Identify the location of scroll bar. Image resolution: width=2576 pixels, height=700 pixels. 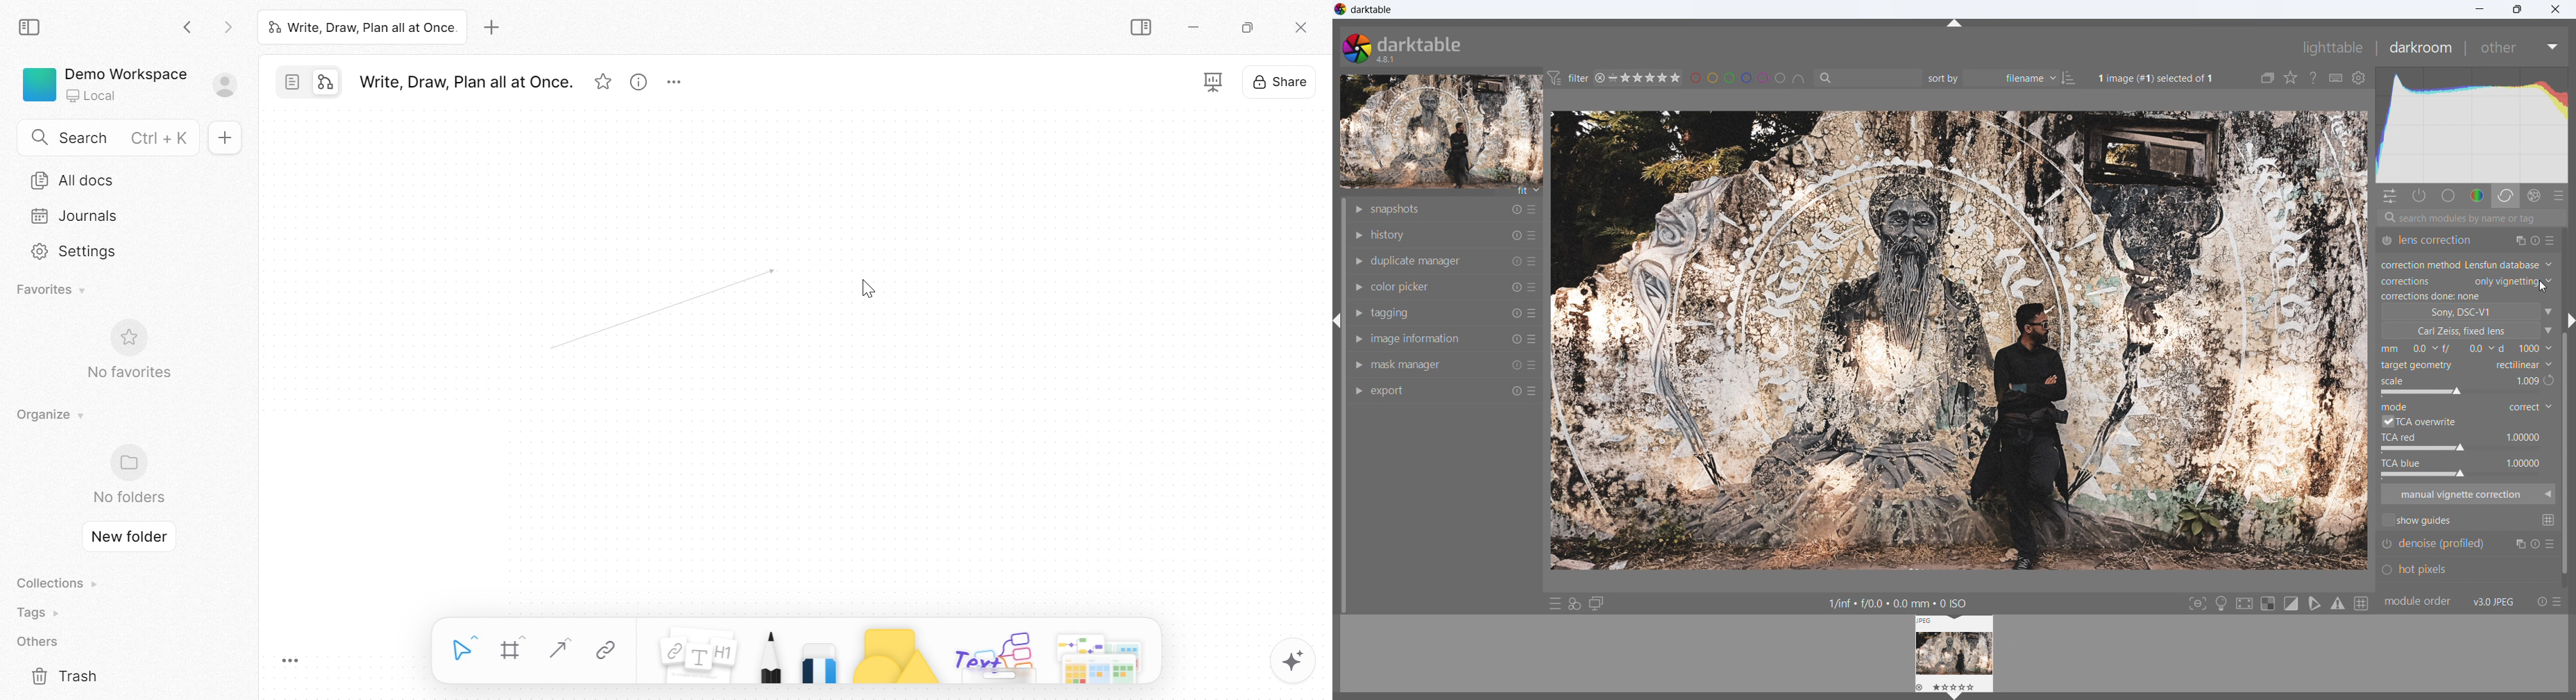
(2568, 407).